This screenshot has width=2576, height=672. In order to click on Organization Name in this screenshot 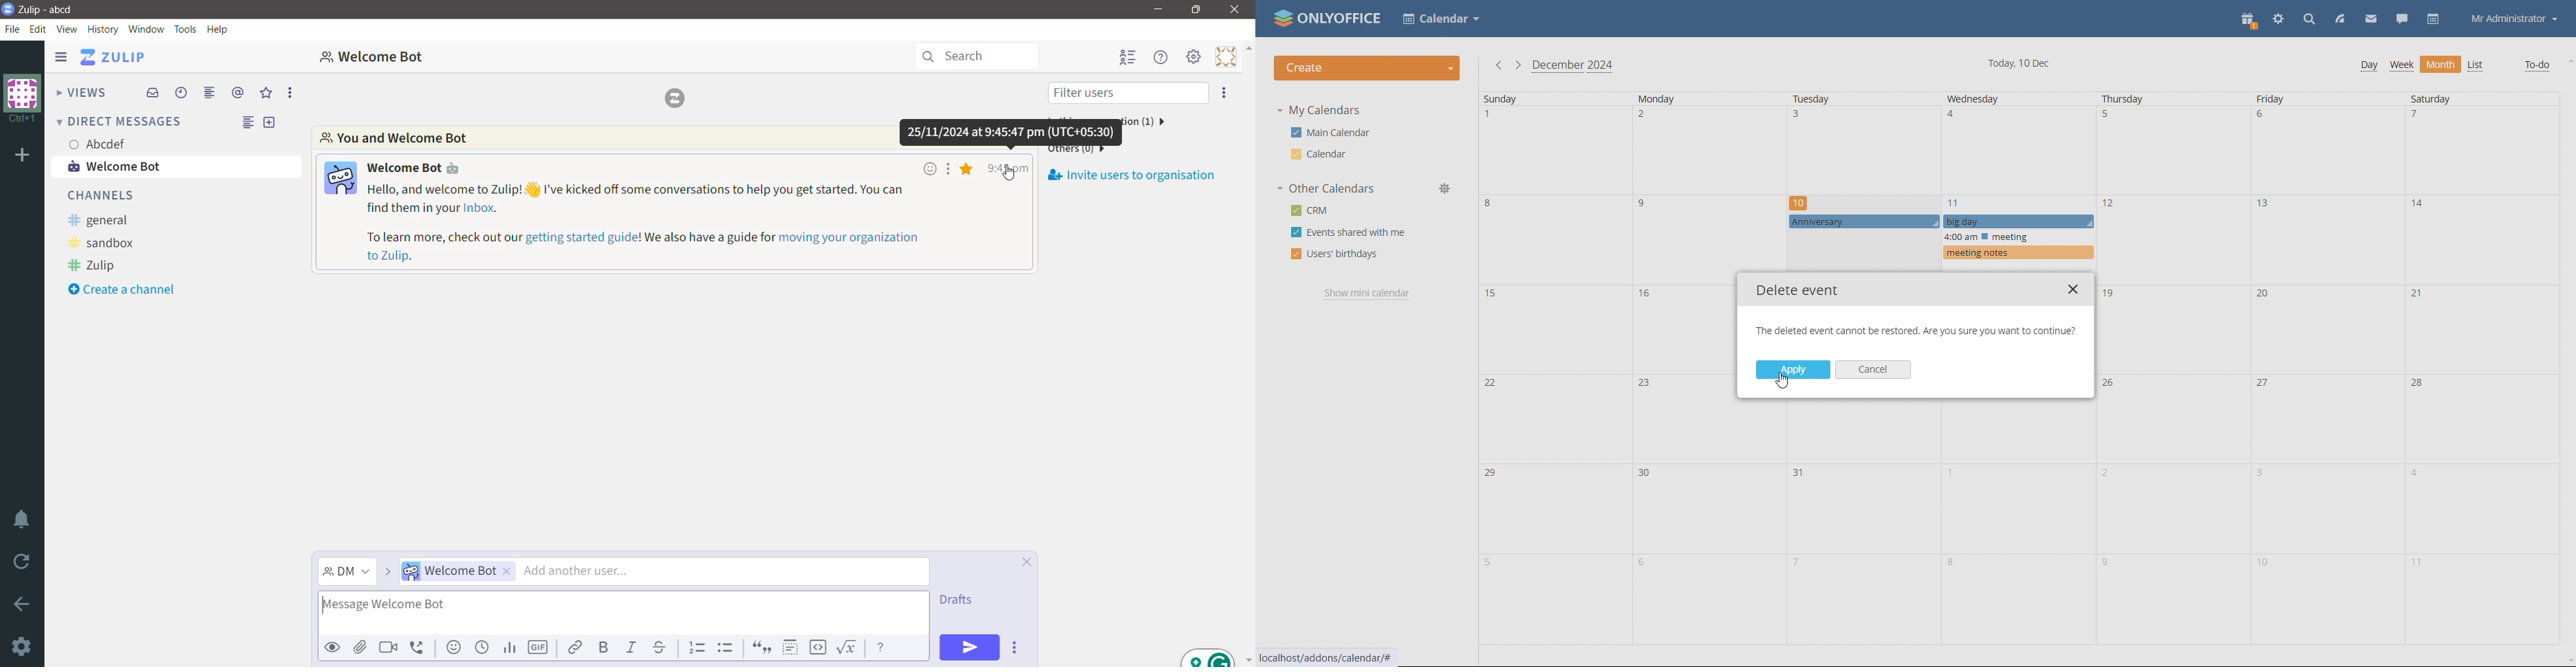, I will do `click(21, 99)`.